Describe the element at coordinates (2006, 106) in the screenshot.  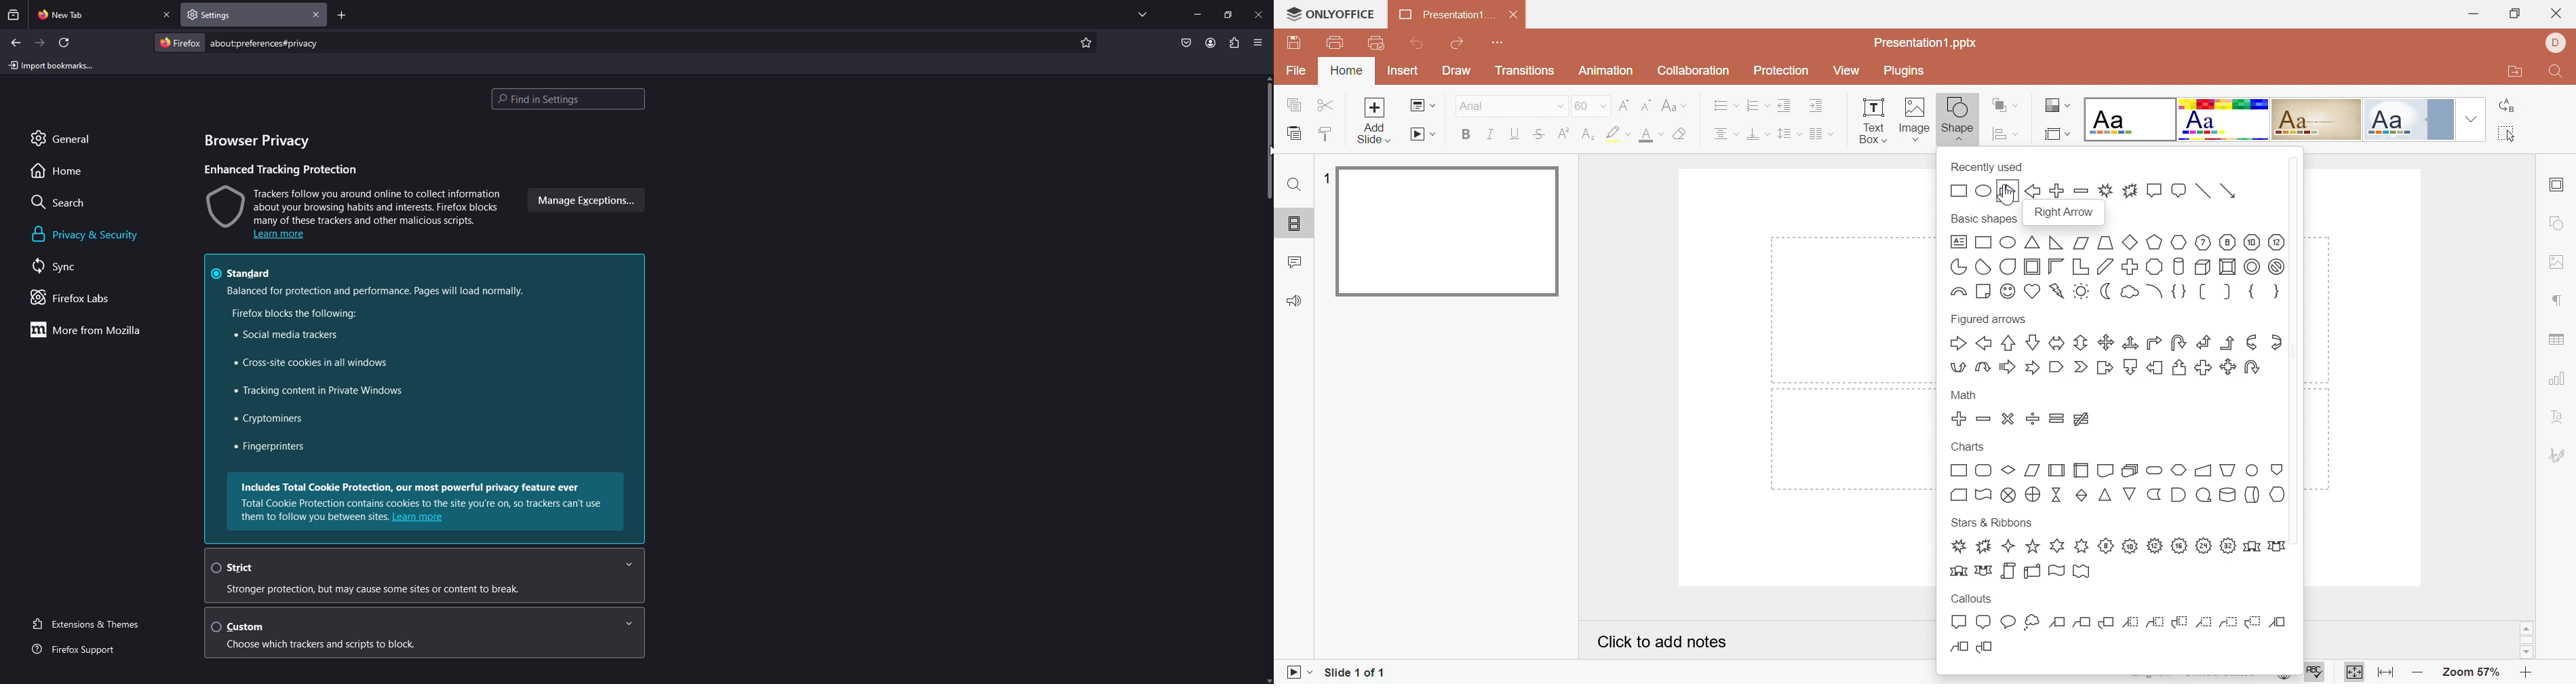
I see `Arrange slides` at that location.